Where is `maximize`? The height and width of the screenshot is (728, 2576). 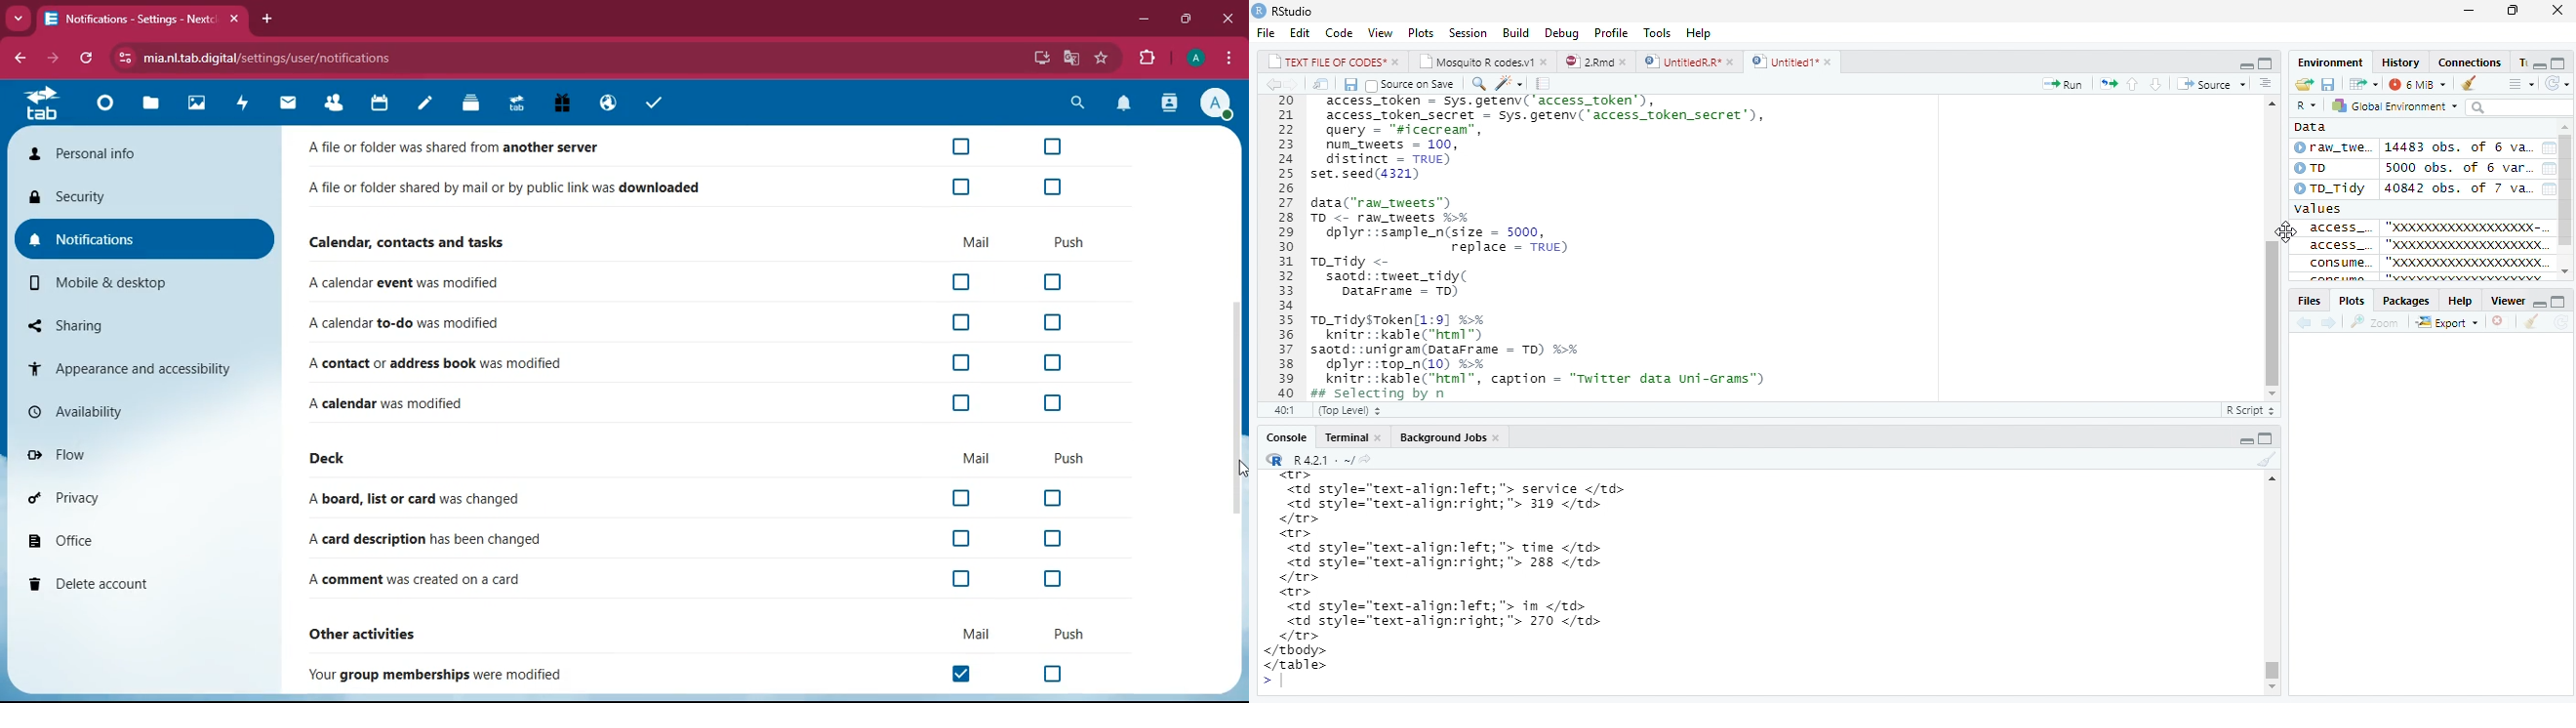 maximize is located at coordinates (2518, 9).